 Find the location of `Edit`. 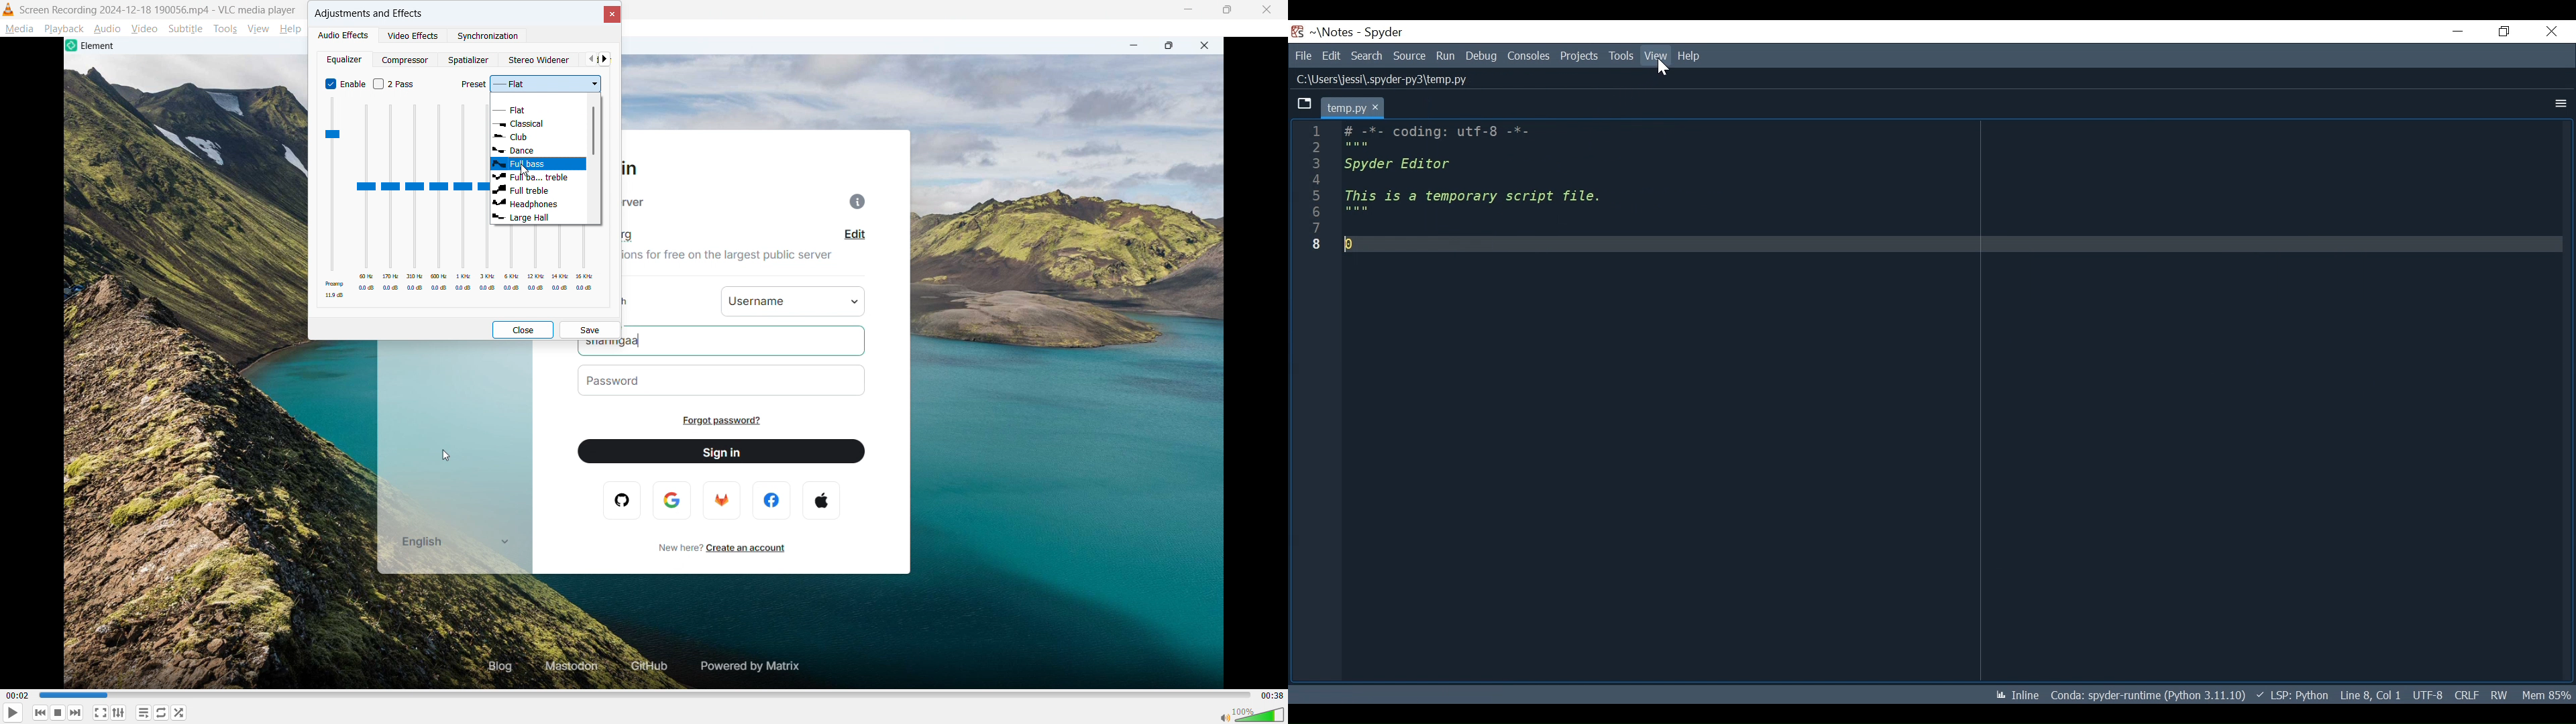

Edit is located at coordinates (1331, 56).